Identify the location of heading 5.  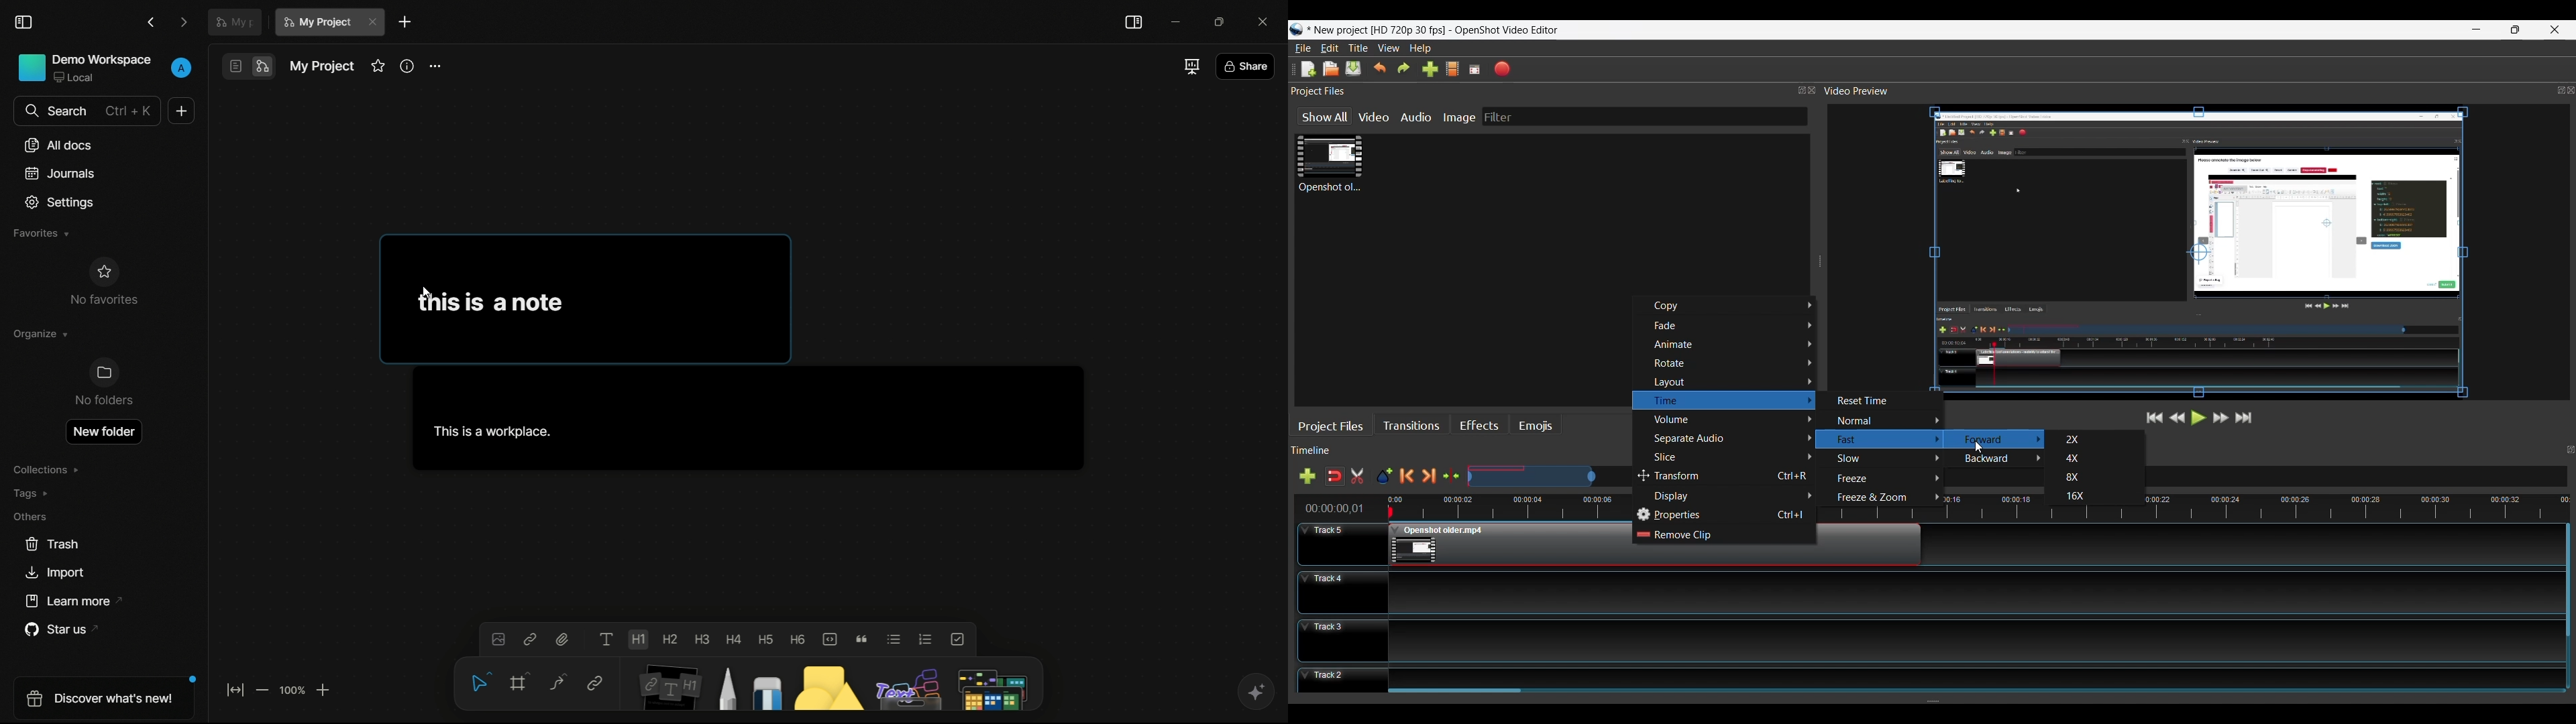
(767, 636).